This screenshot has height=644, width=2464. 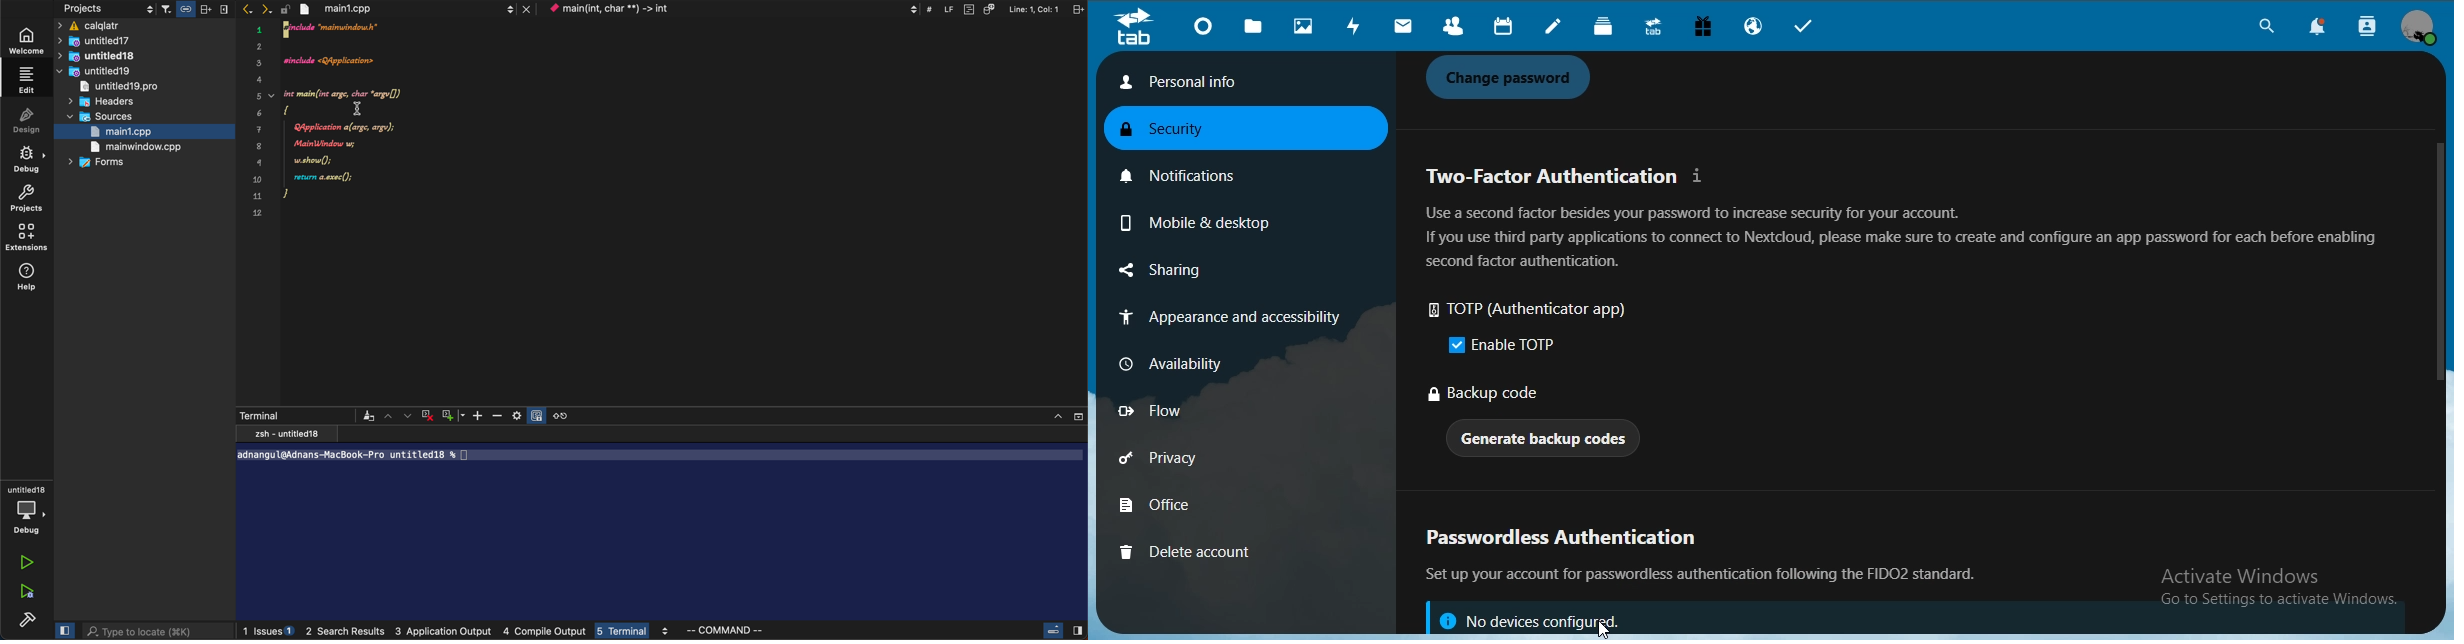 I want to click on settings, so click(x=530, y=416).